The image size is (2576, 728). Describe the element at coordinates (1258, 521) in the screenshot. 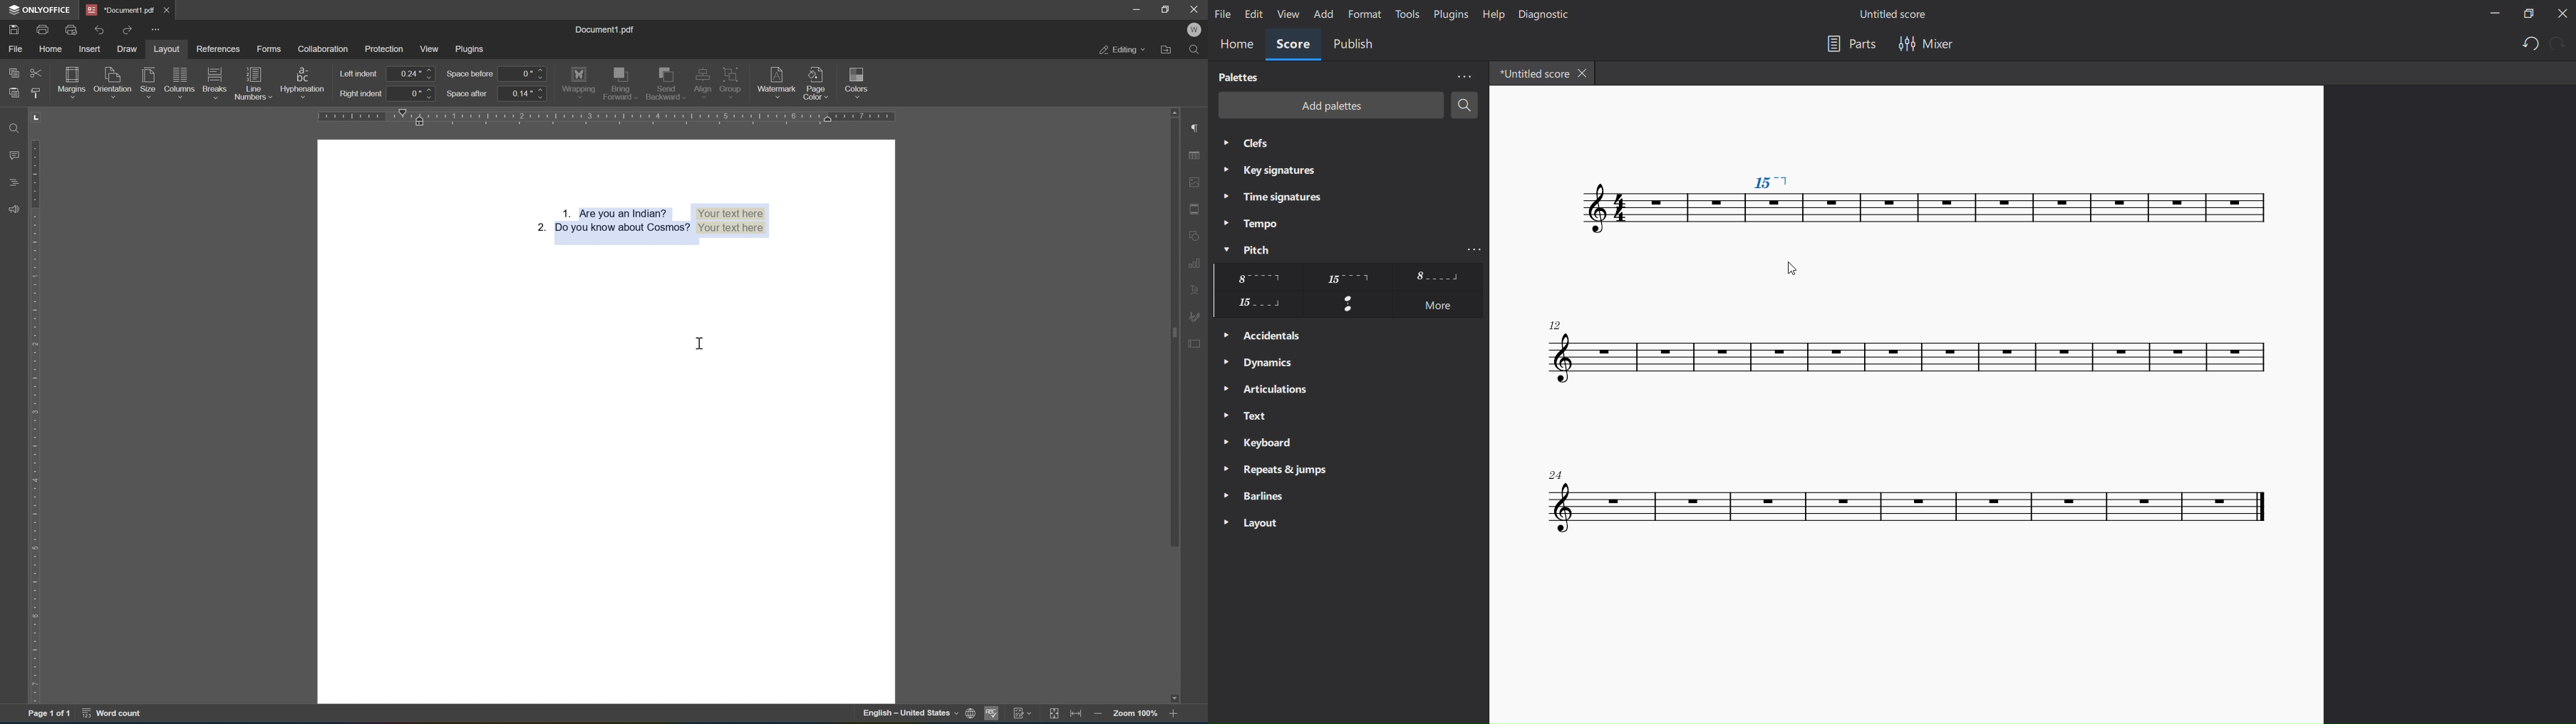

I see `layout` at that location.